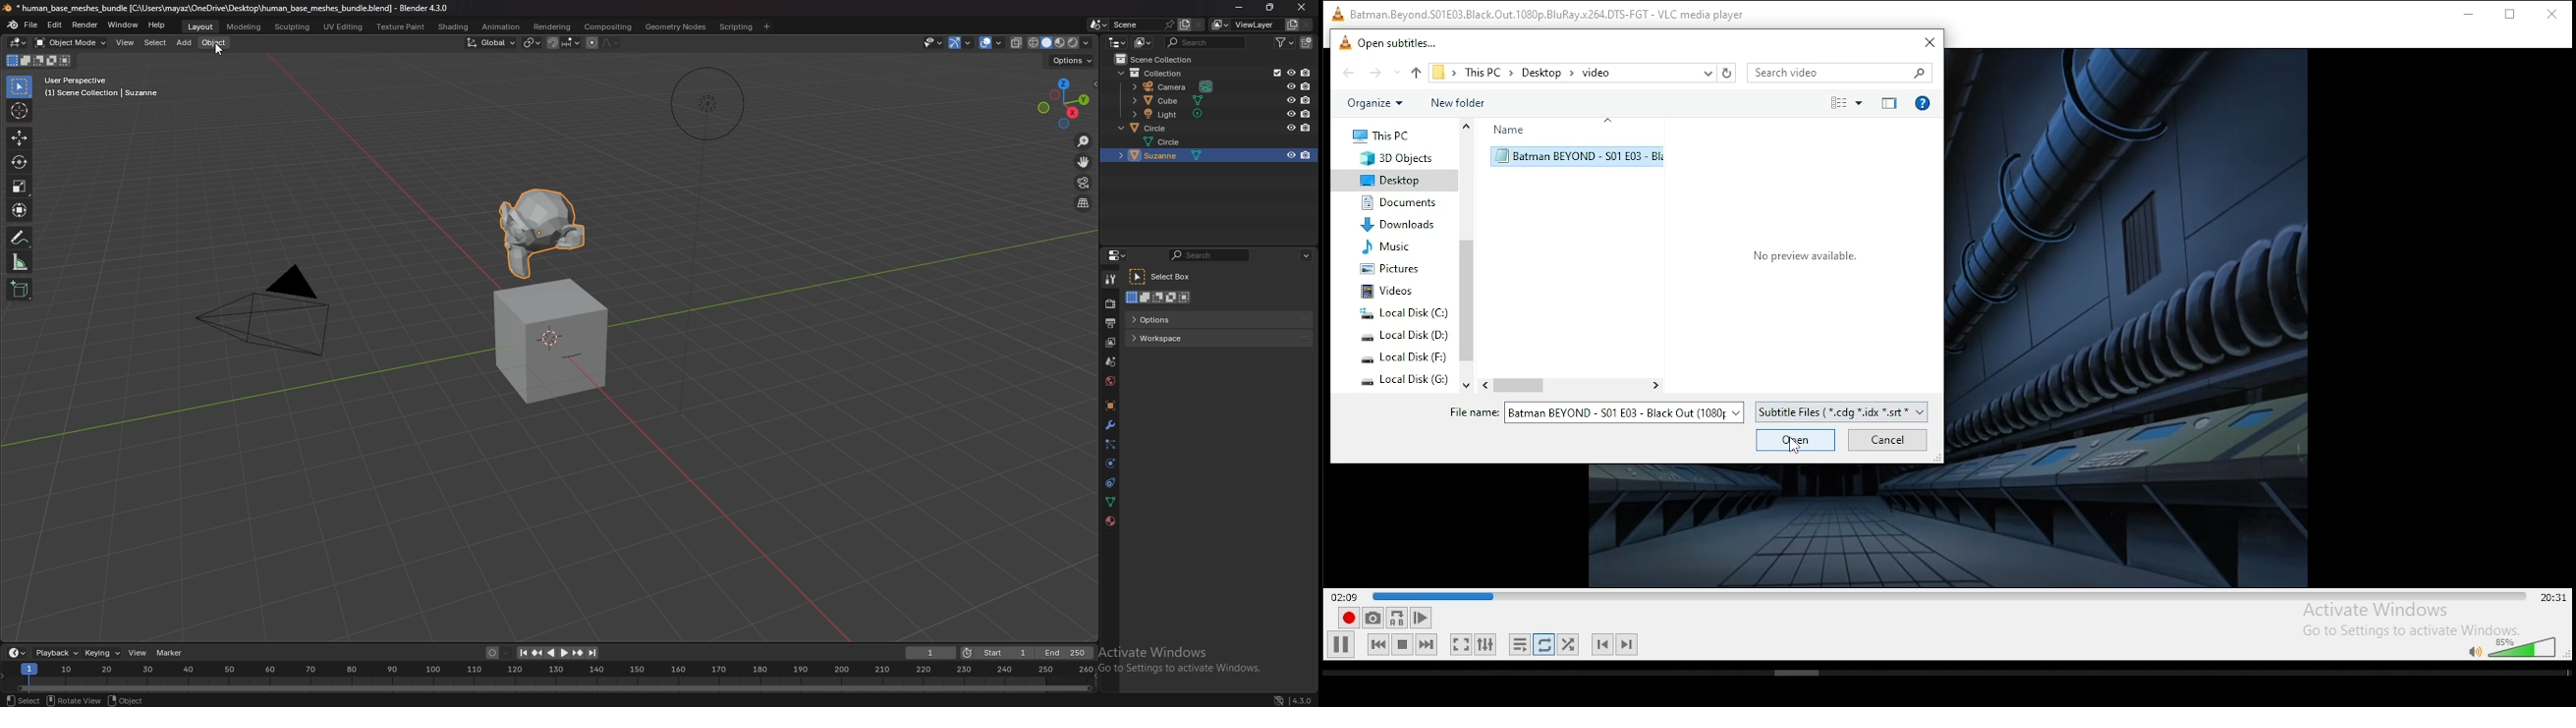 The width and height of the screenshot is (2576, 728). Describe the element at coordinates (491, 42) in the screenshot. I see `transform orientation` at that location.